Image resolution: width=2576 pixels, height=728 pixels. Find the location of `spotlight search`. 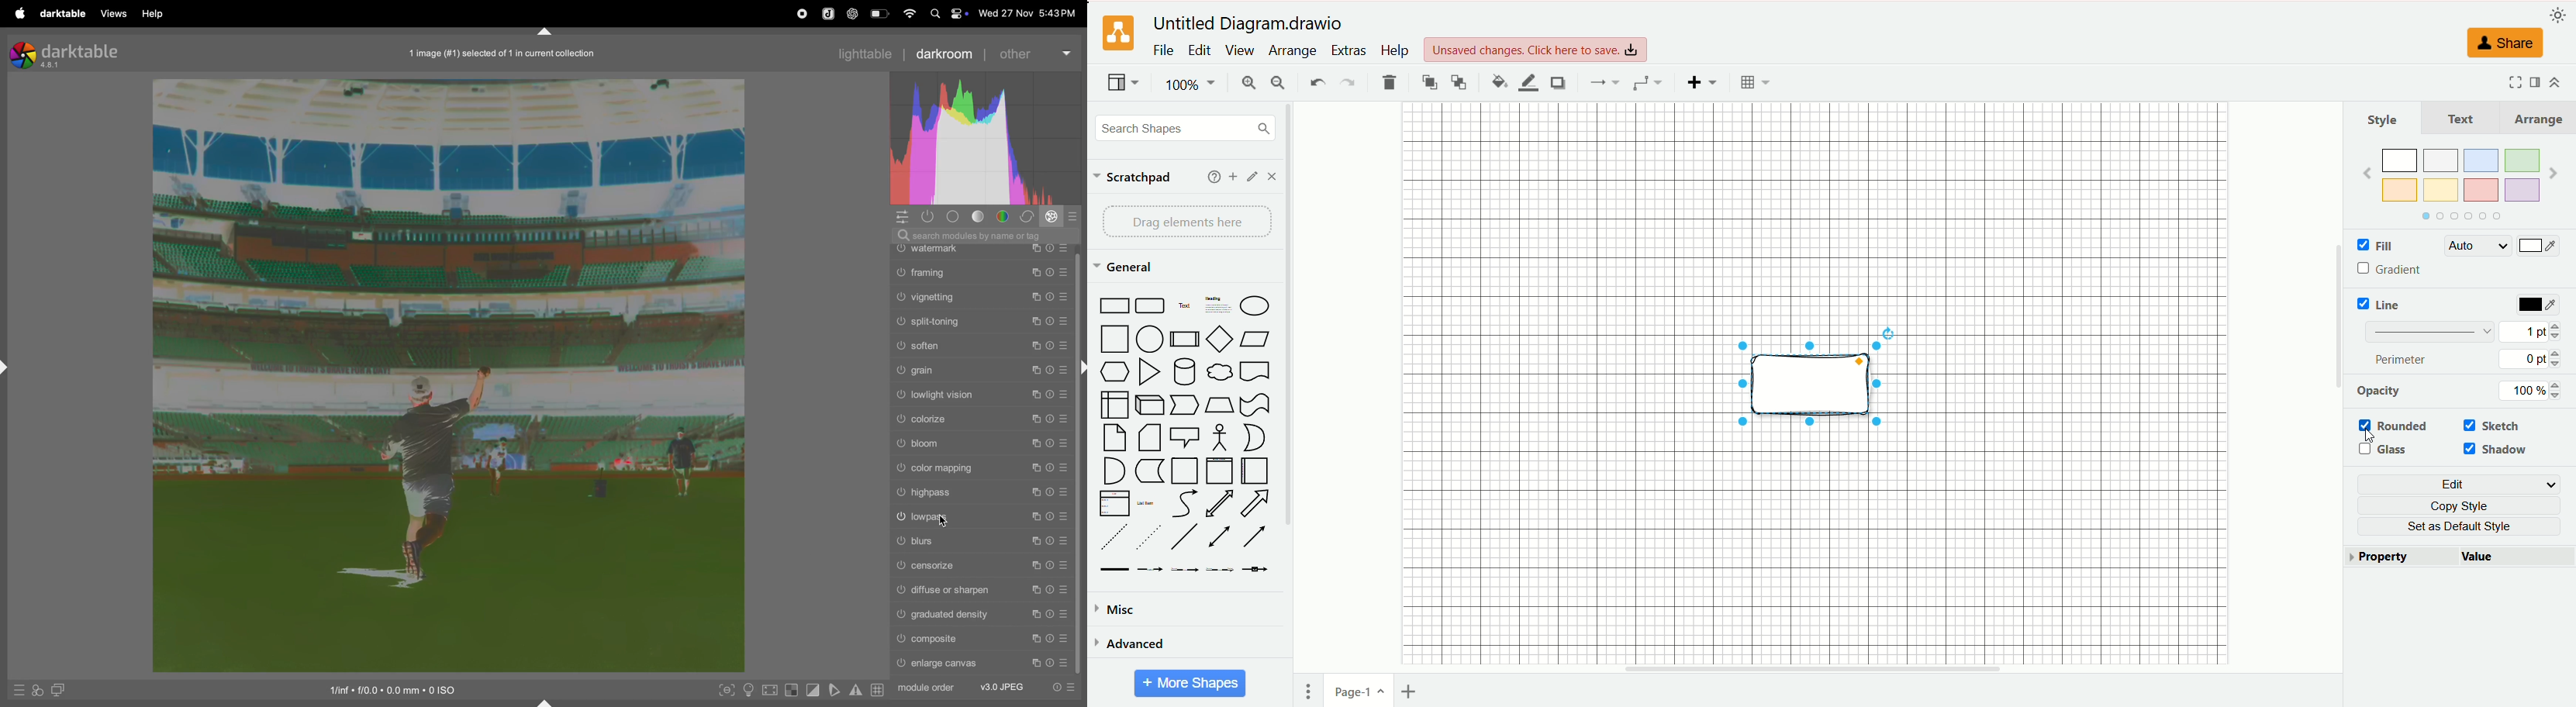

spotlight search is located at coordinates (932, 13).